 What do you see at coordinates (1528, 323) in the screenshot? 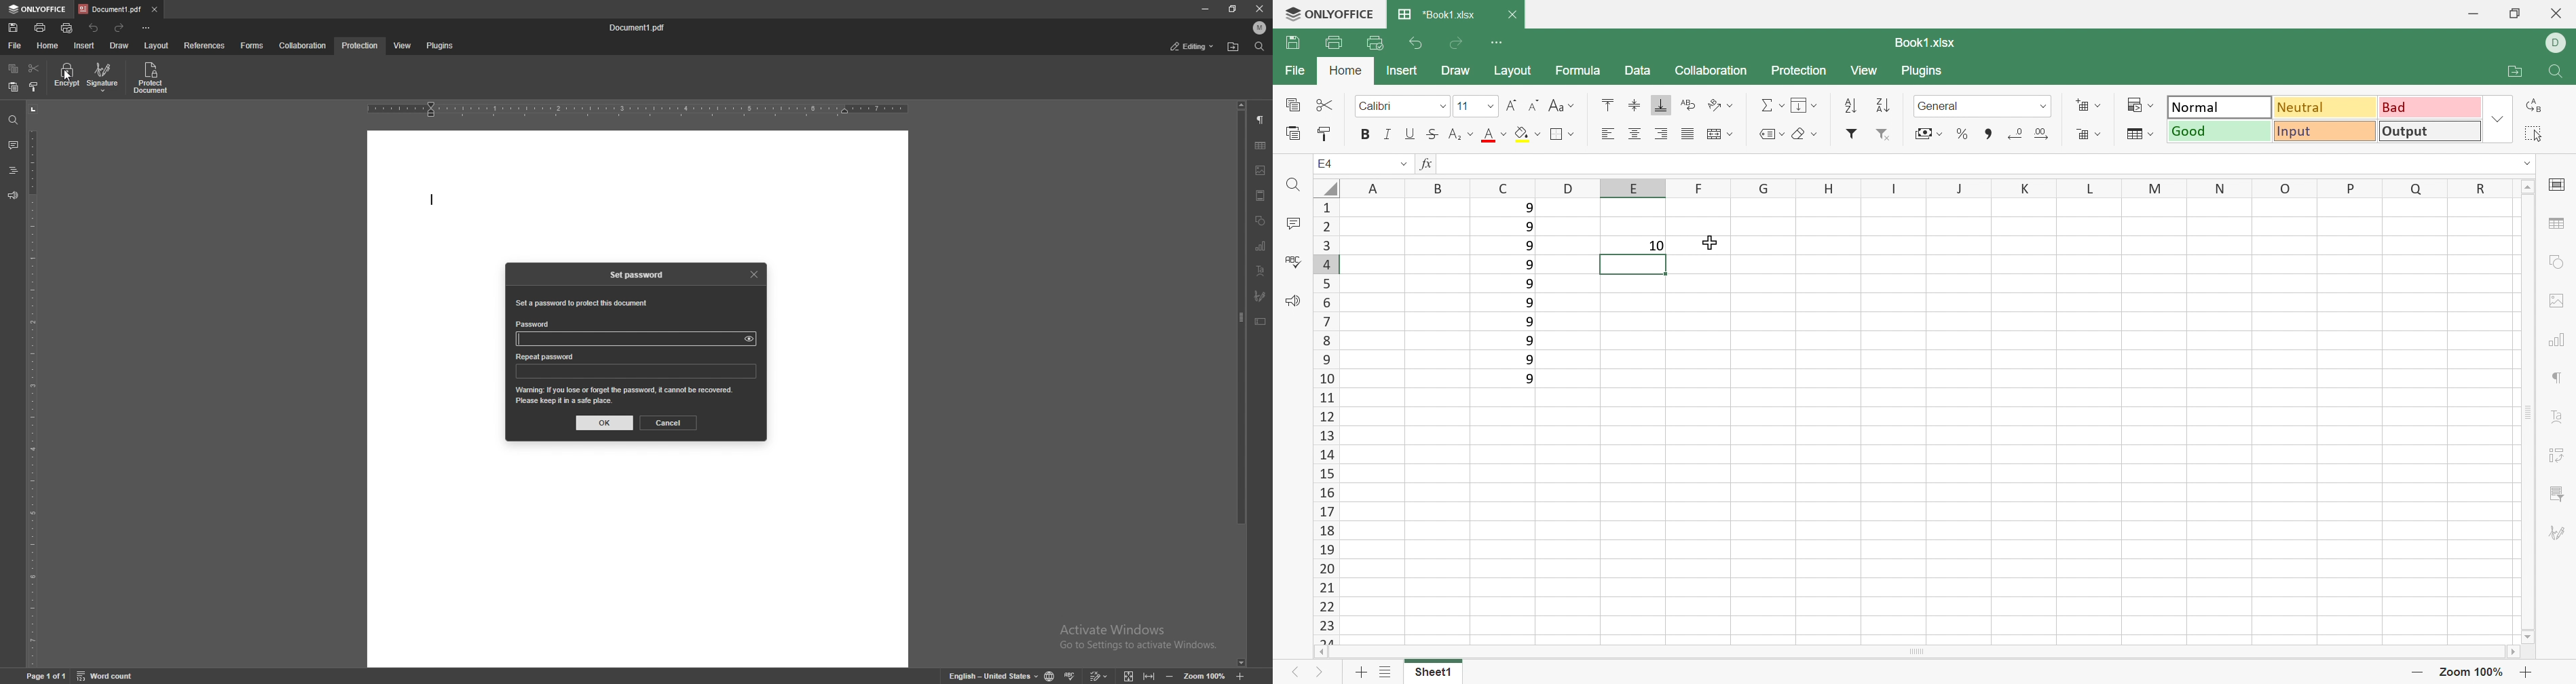
I see `9` at bounding box center [1528, 323].